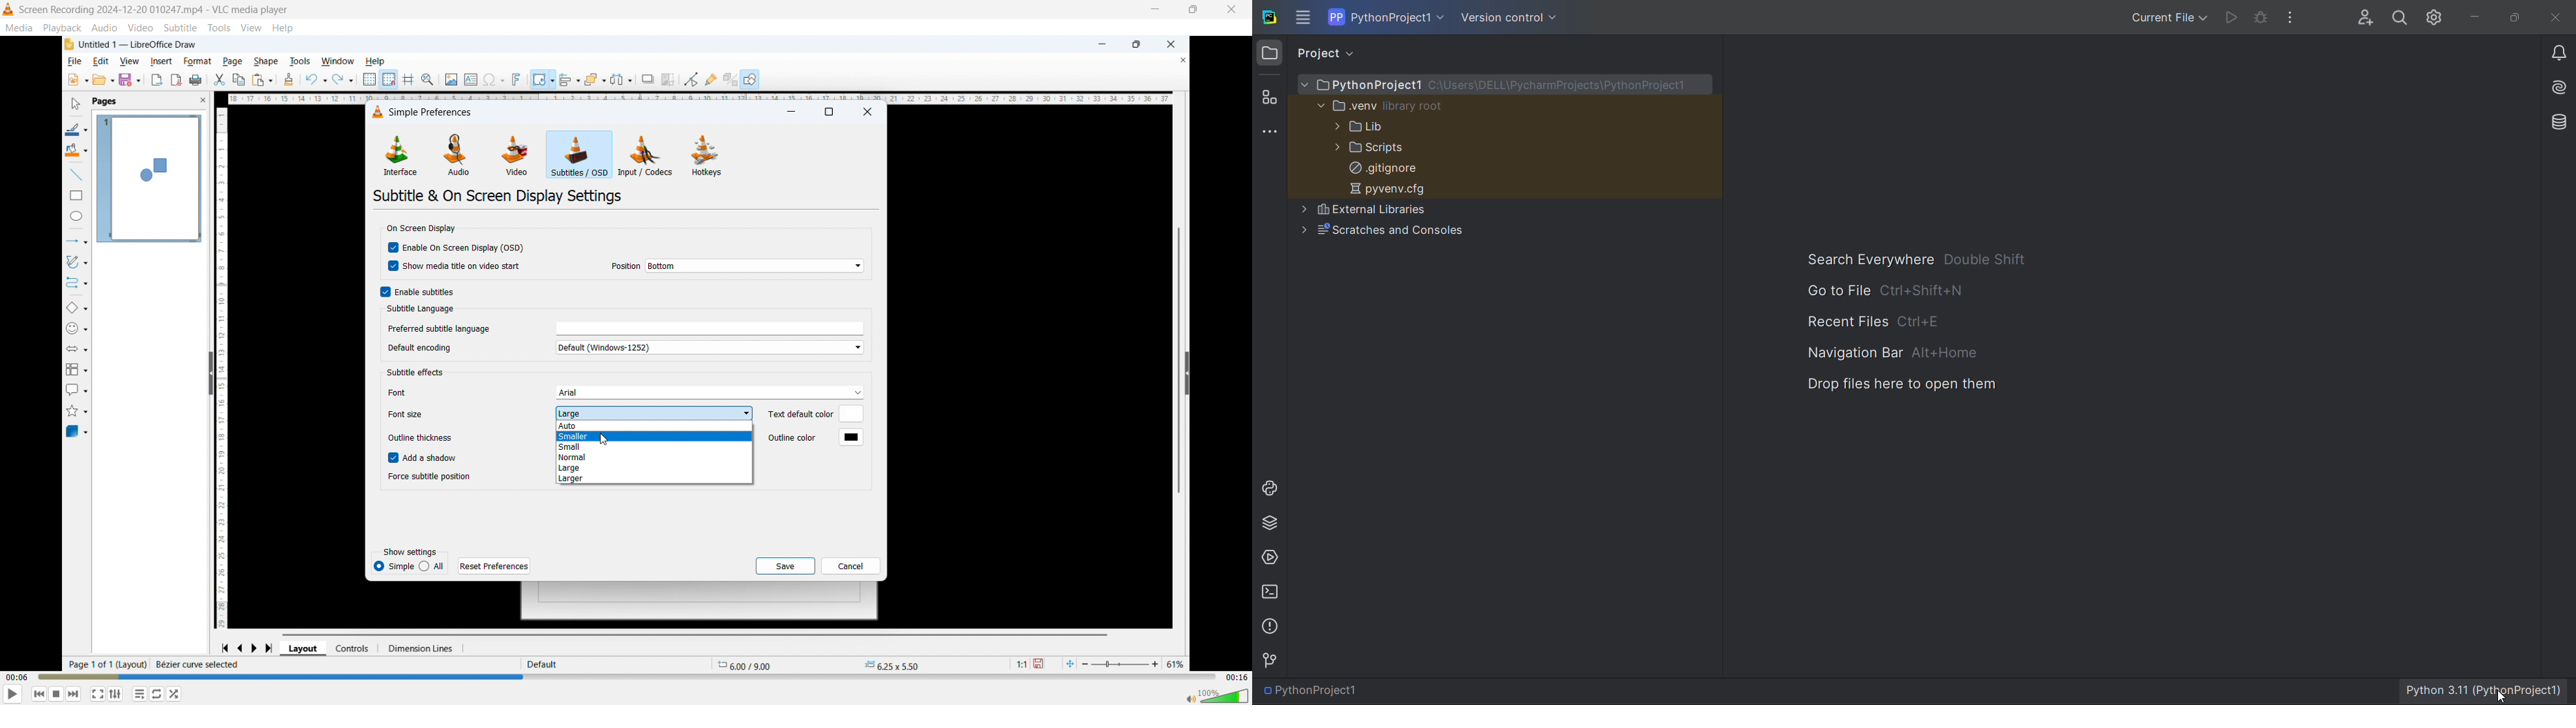 Image resolution: width=2576 pixels, height=728 pixels. Describe the element at coordinates (423, 458) in the screenshot. I see `Add a shadow` at that location.